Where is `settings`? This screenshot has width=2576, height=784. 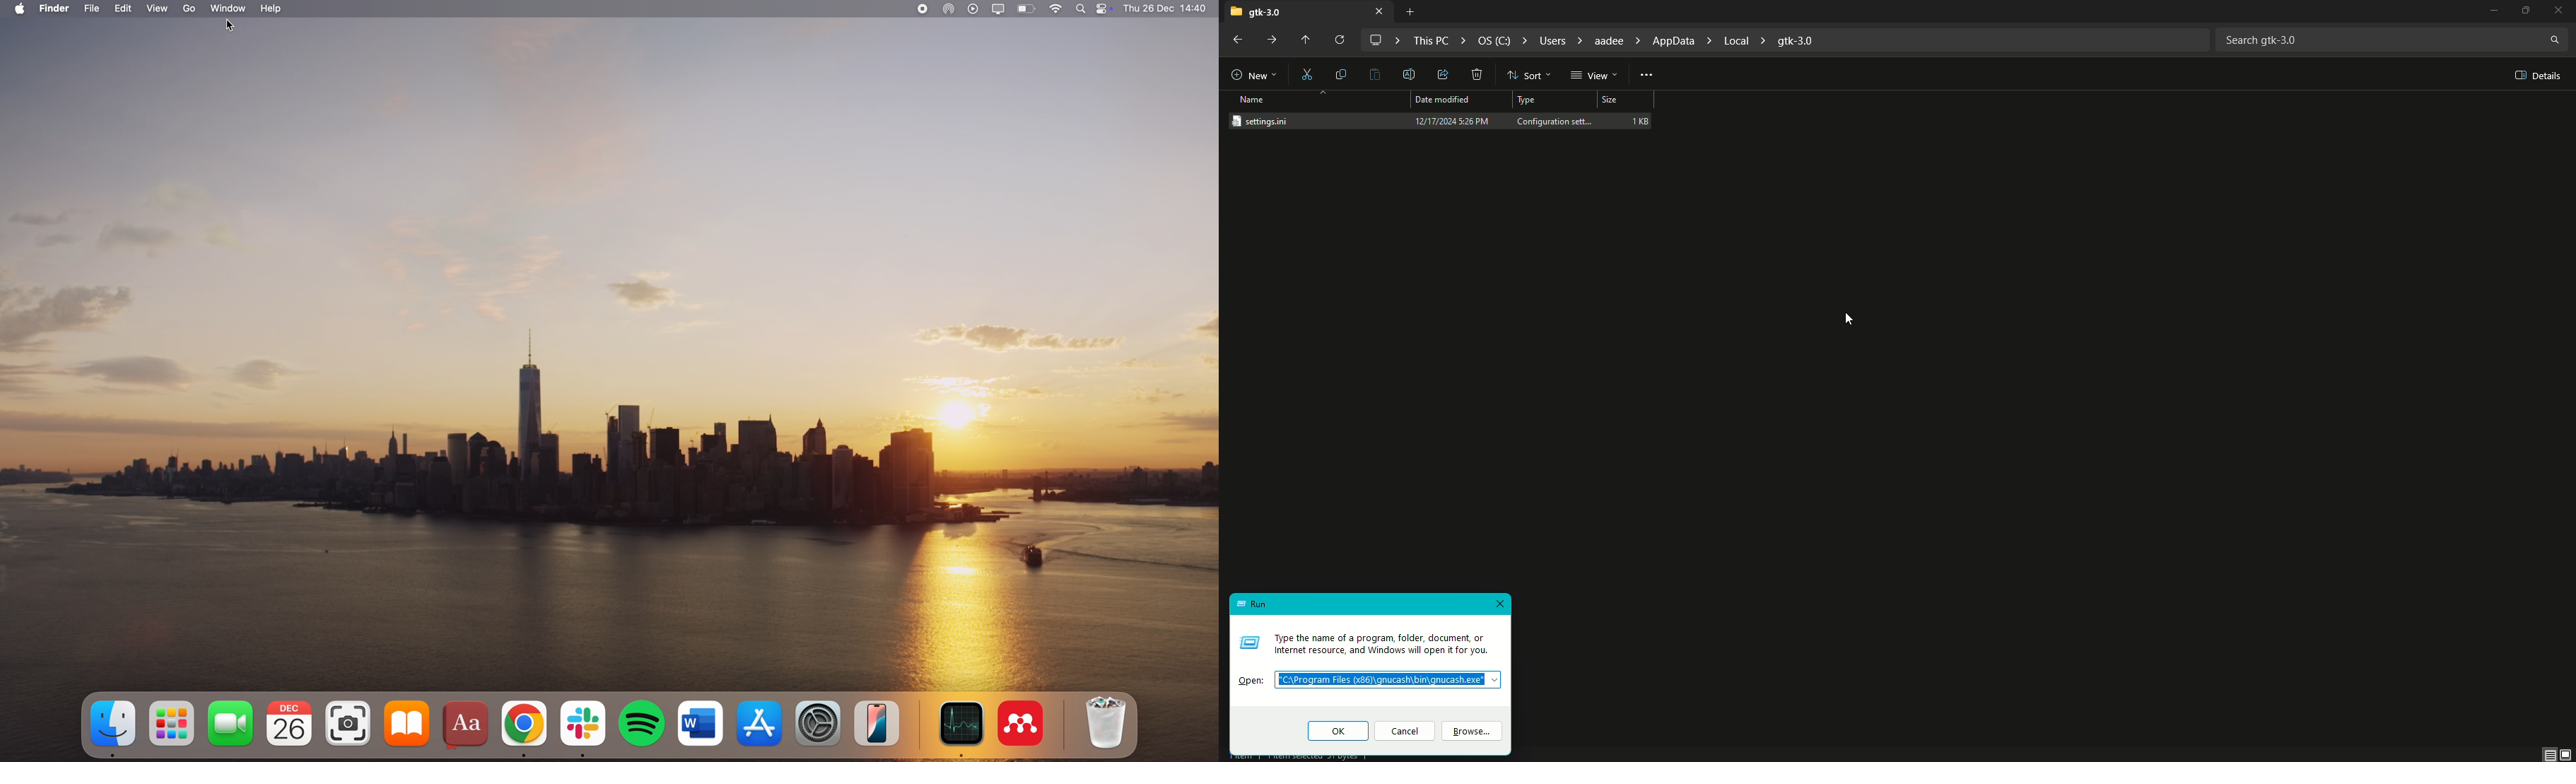
settings is located at coordinates (816, 724).